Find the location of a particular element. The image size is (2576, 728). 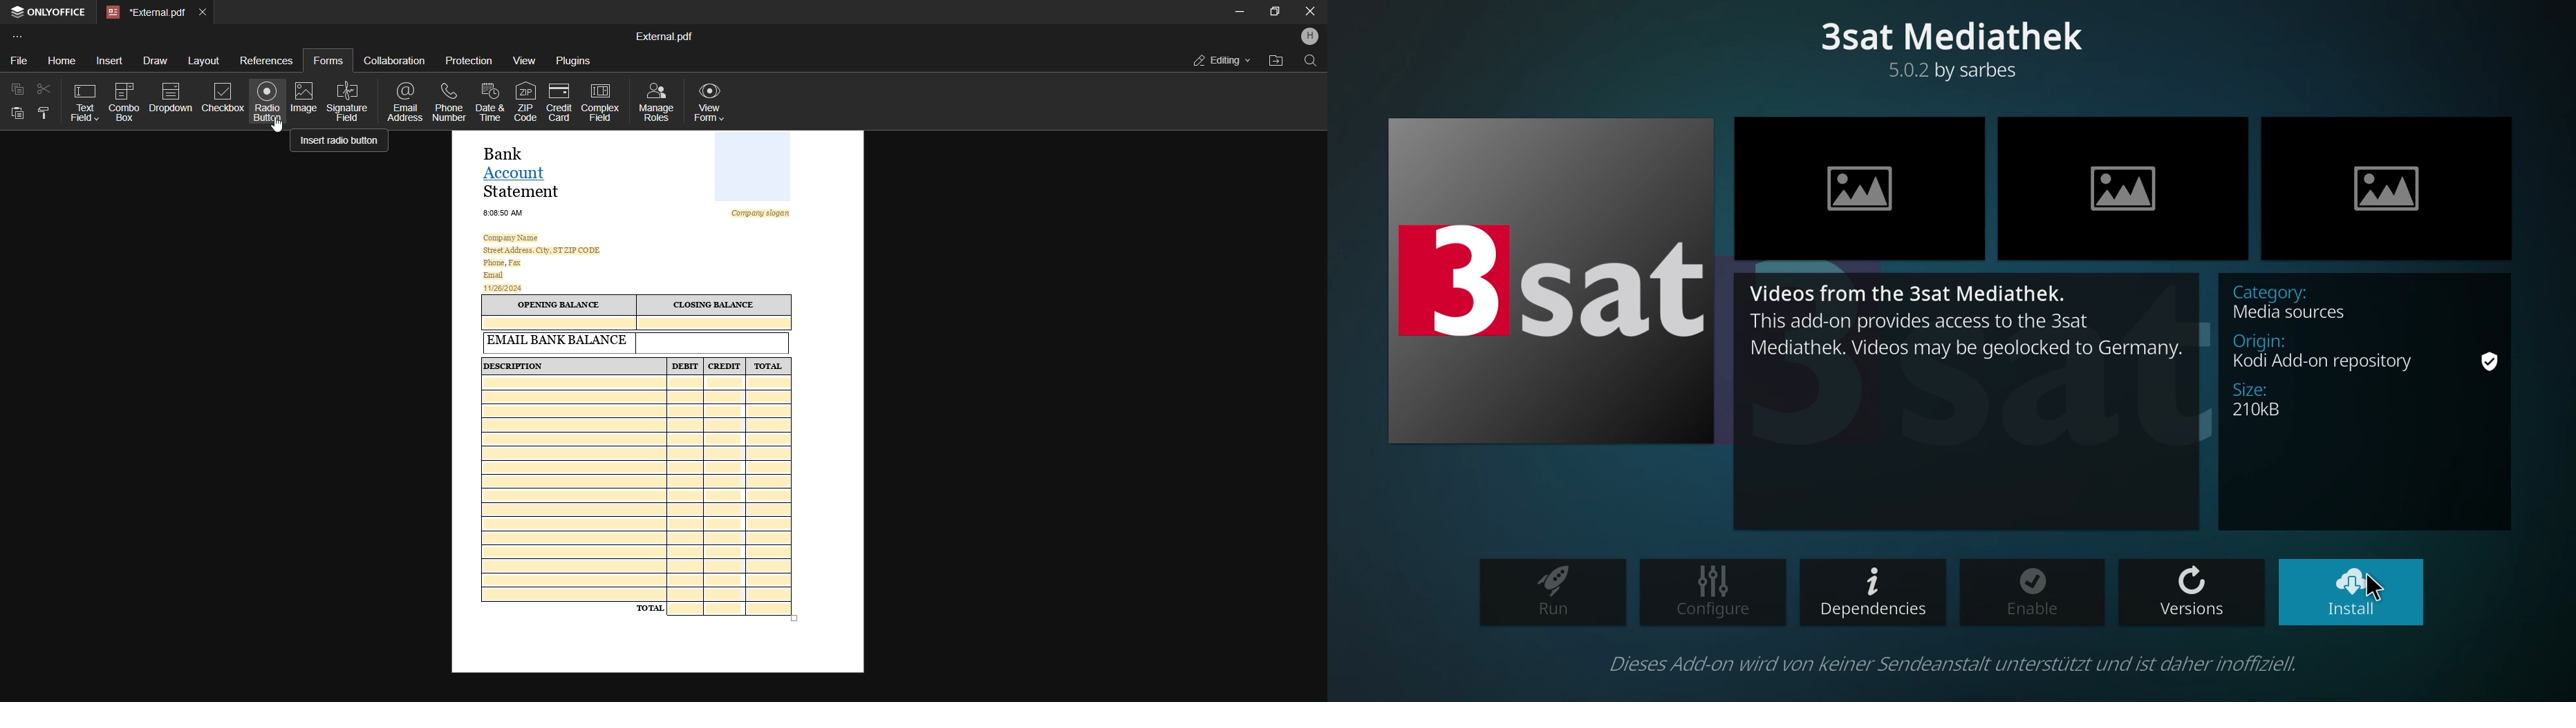

info is located at coordinates (1970, 331).